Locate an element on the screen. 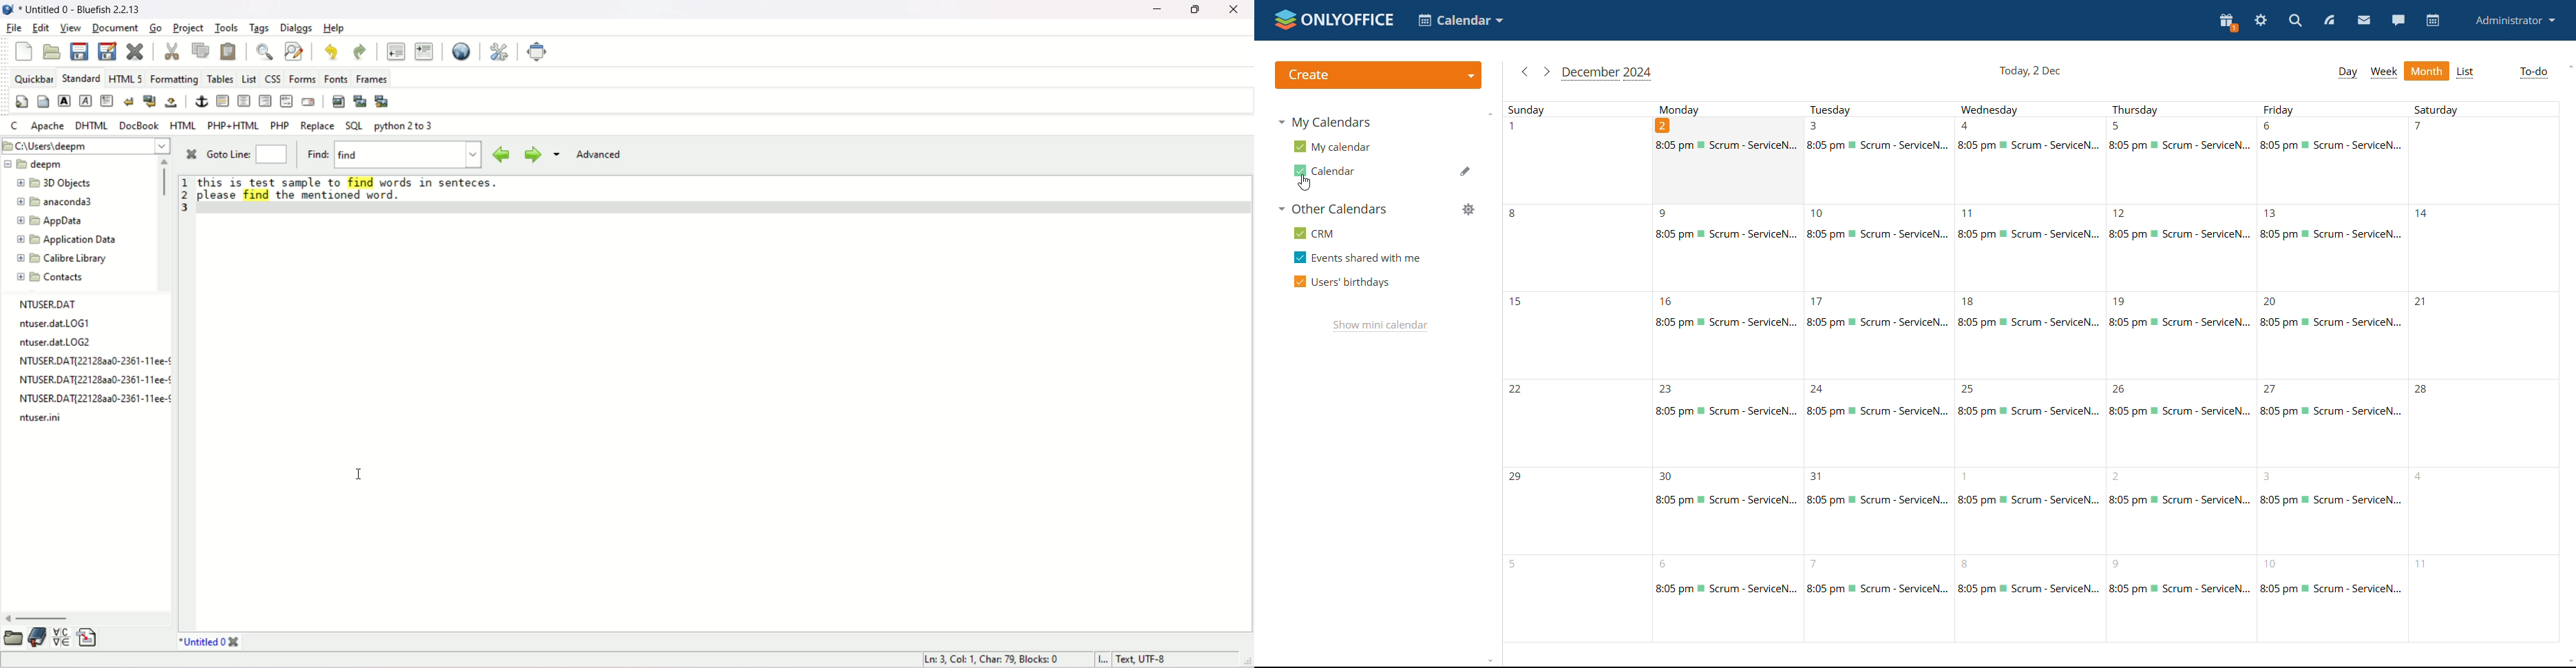 The image size is (2576, 672). calendar is located at coordinates (1325, 171).